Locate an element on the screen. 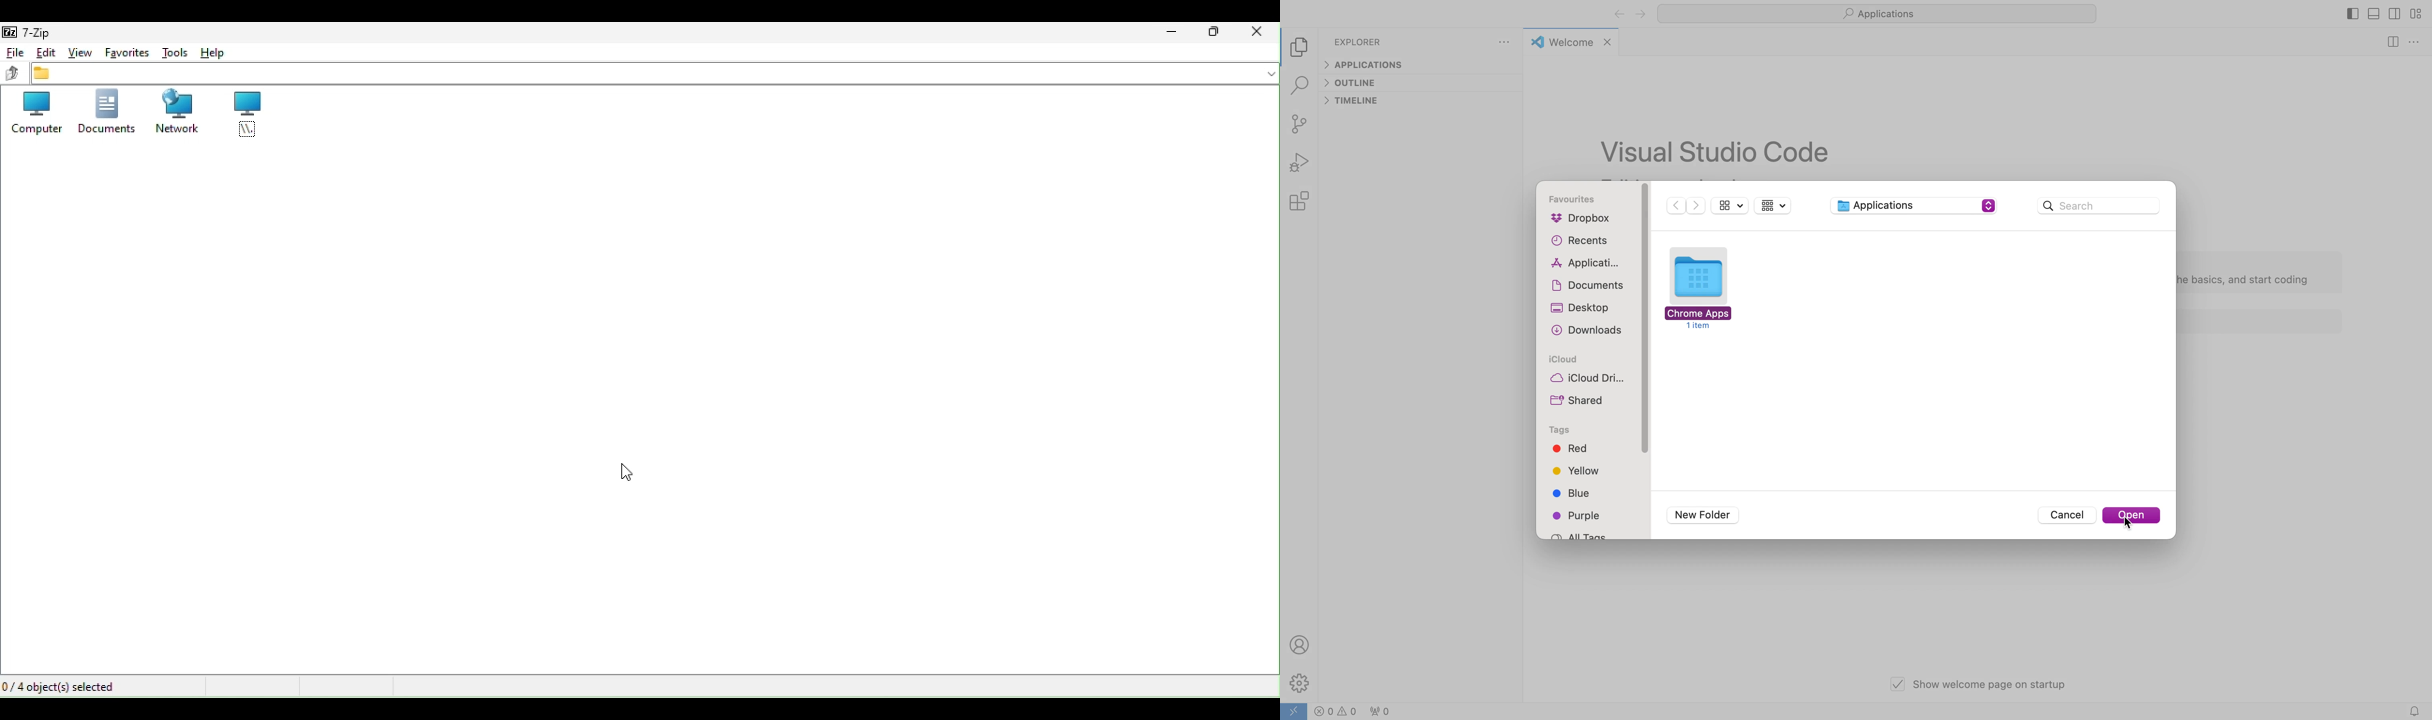 This screenshot has width=2436, height=728. folder to open is located at coordinates (1698, 289).